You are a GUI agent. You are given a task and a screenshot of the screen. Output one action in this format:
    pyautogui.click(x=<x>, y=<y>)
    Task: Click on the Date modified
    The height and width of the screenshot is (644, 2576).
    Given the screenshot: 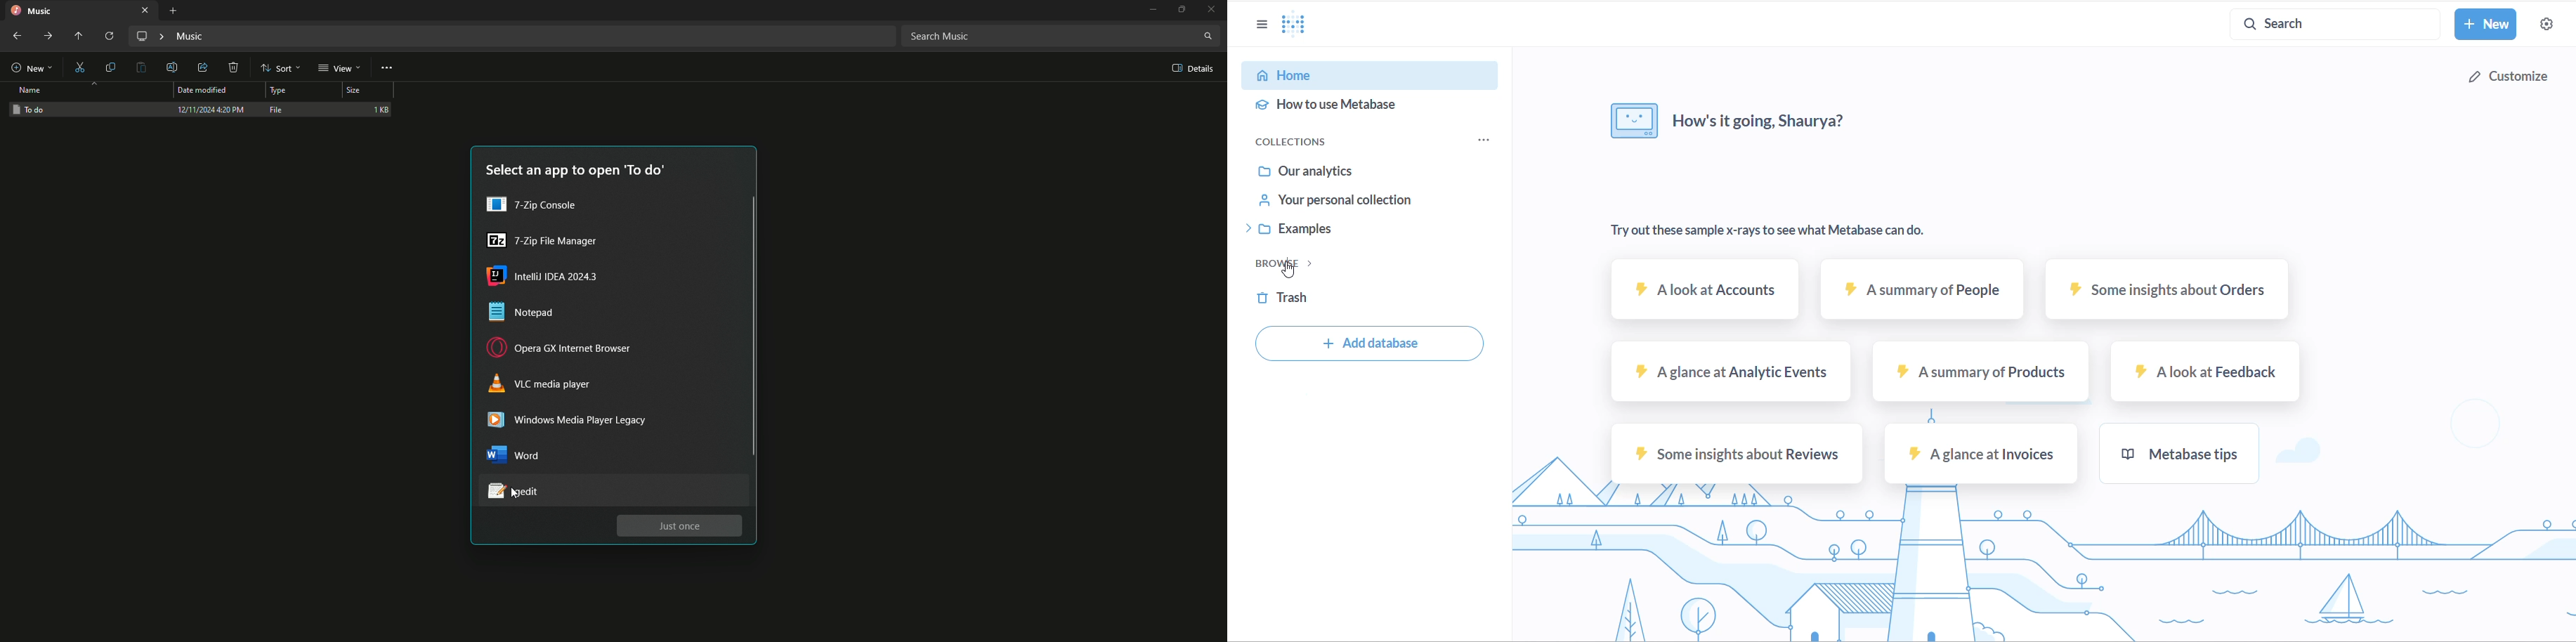 What is the action you would take?
    pyautogui.click(x=205, y=90)
    